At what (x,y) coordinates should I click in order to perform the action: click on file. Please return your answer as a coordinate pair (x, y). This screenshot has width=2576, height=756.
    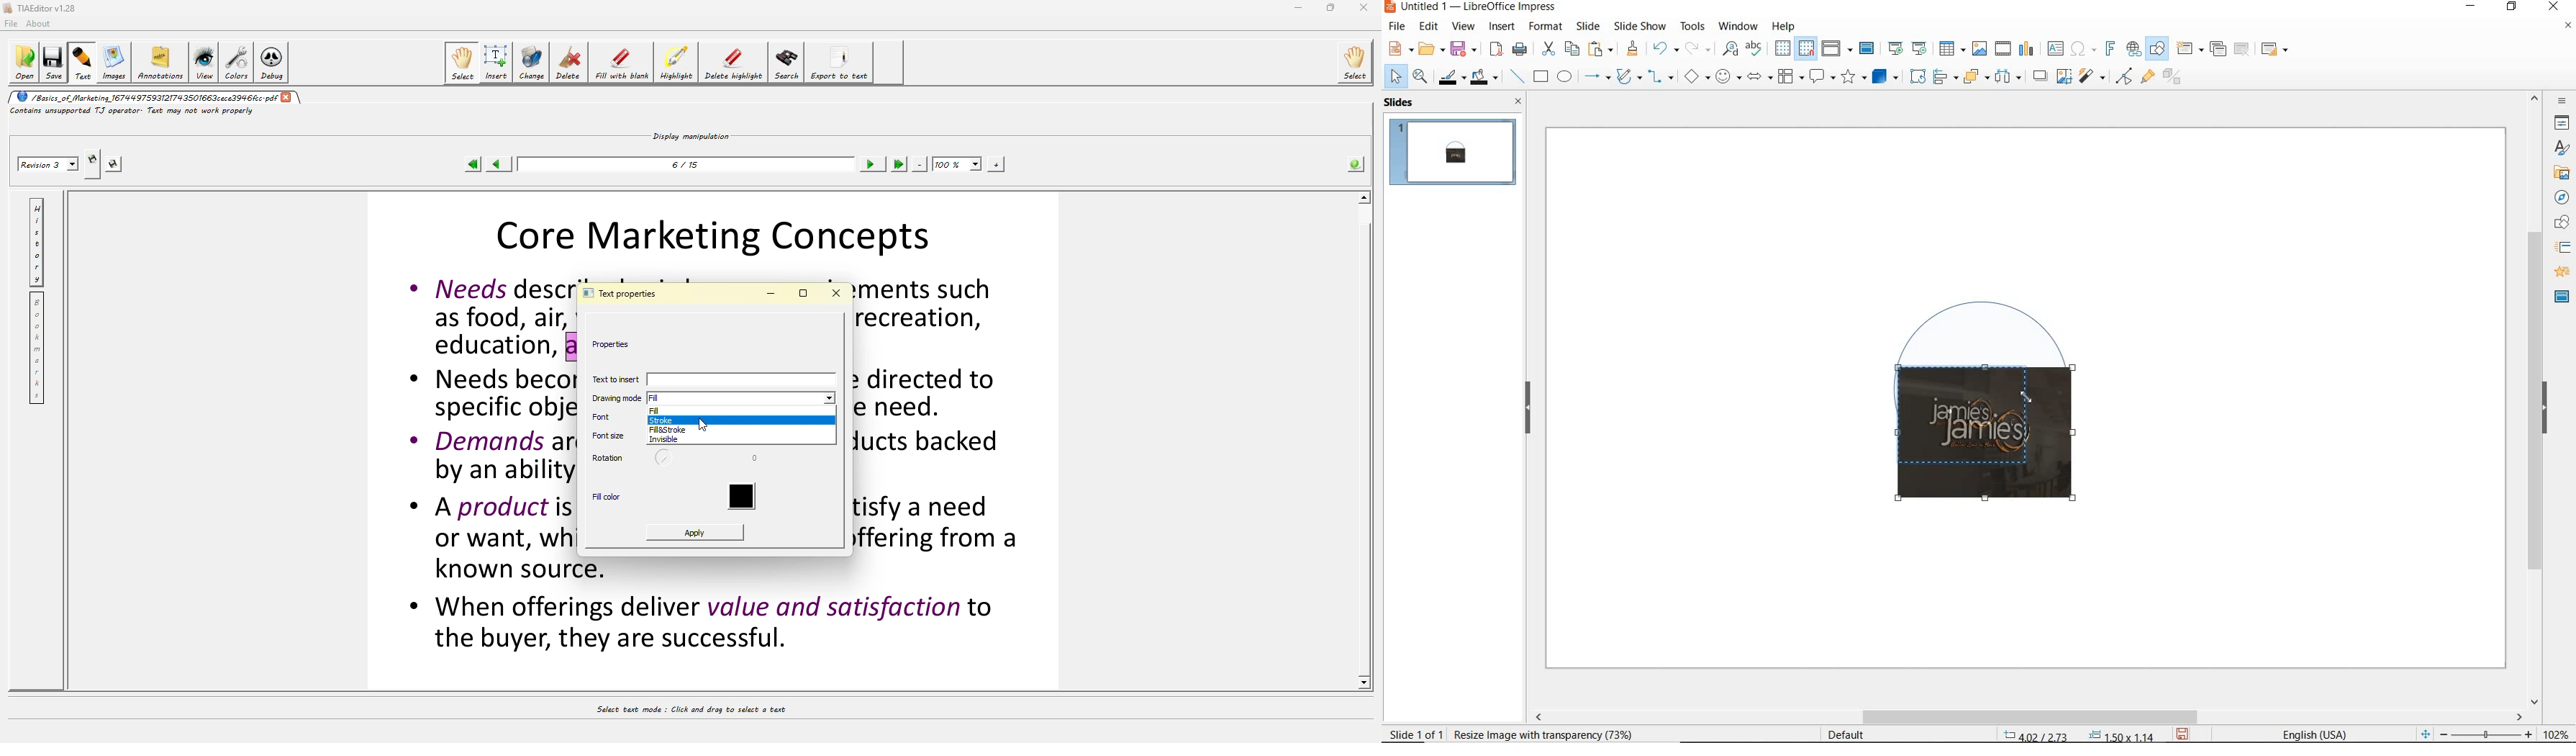
    Looking at the image, I should click on (1398, 26).